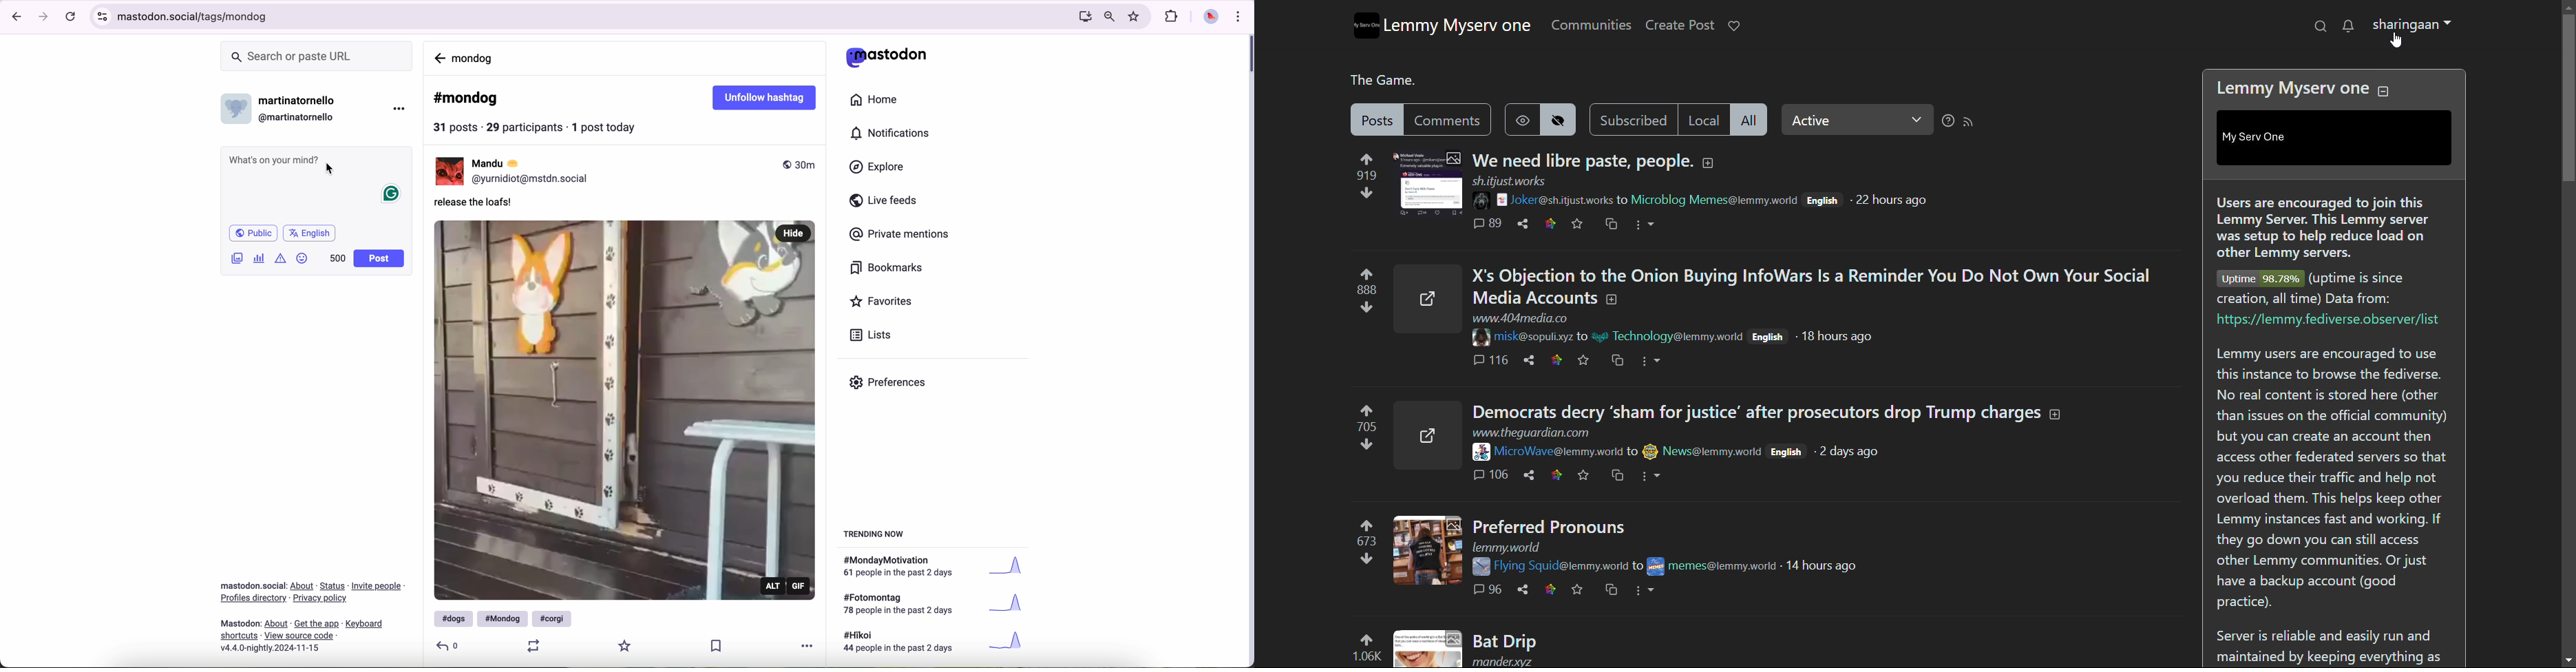 This screenshot has width=2576, height=672. Describe the element at coordinates (2411, 24) in the screenshot. I see `profile` at that location.